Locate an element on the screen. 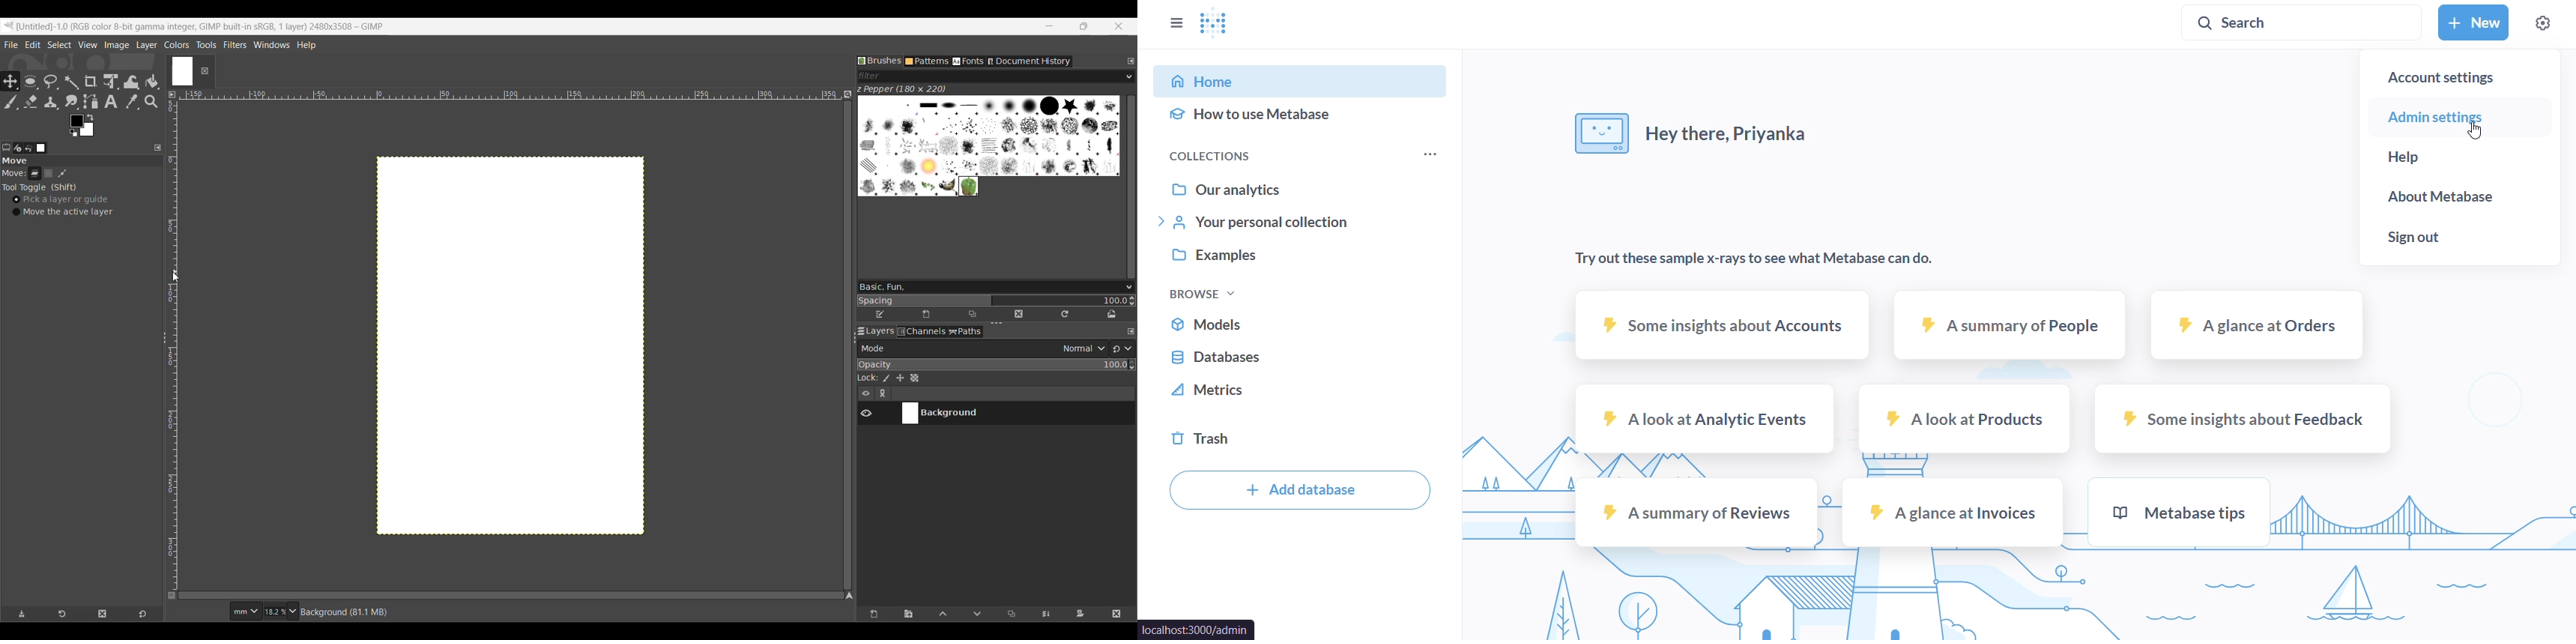  help is located at coordinates (2459, 161).